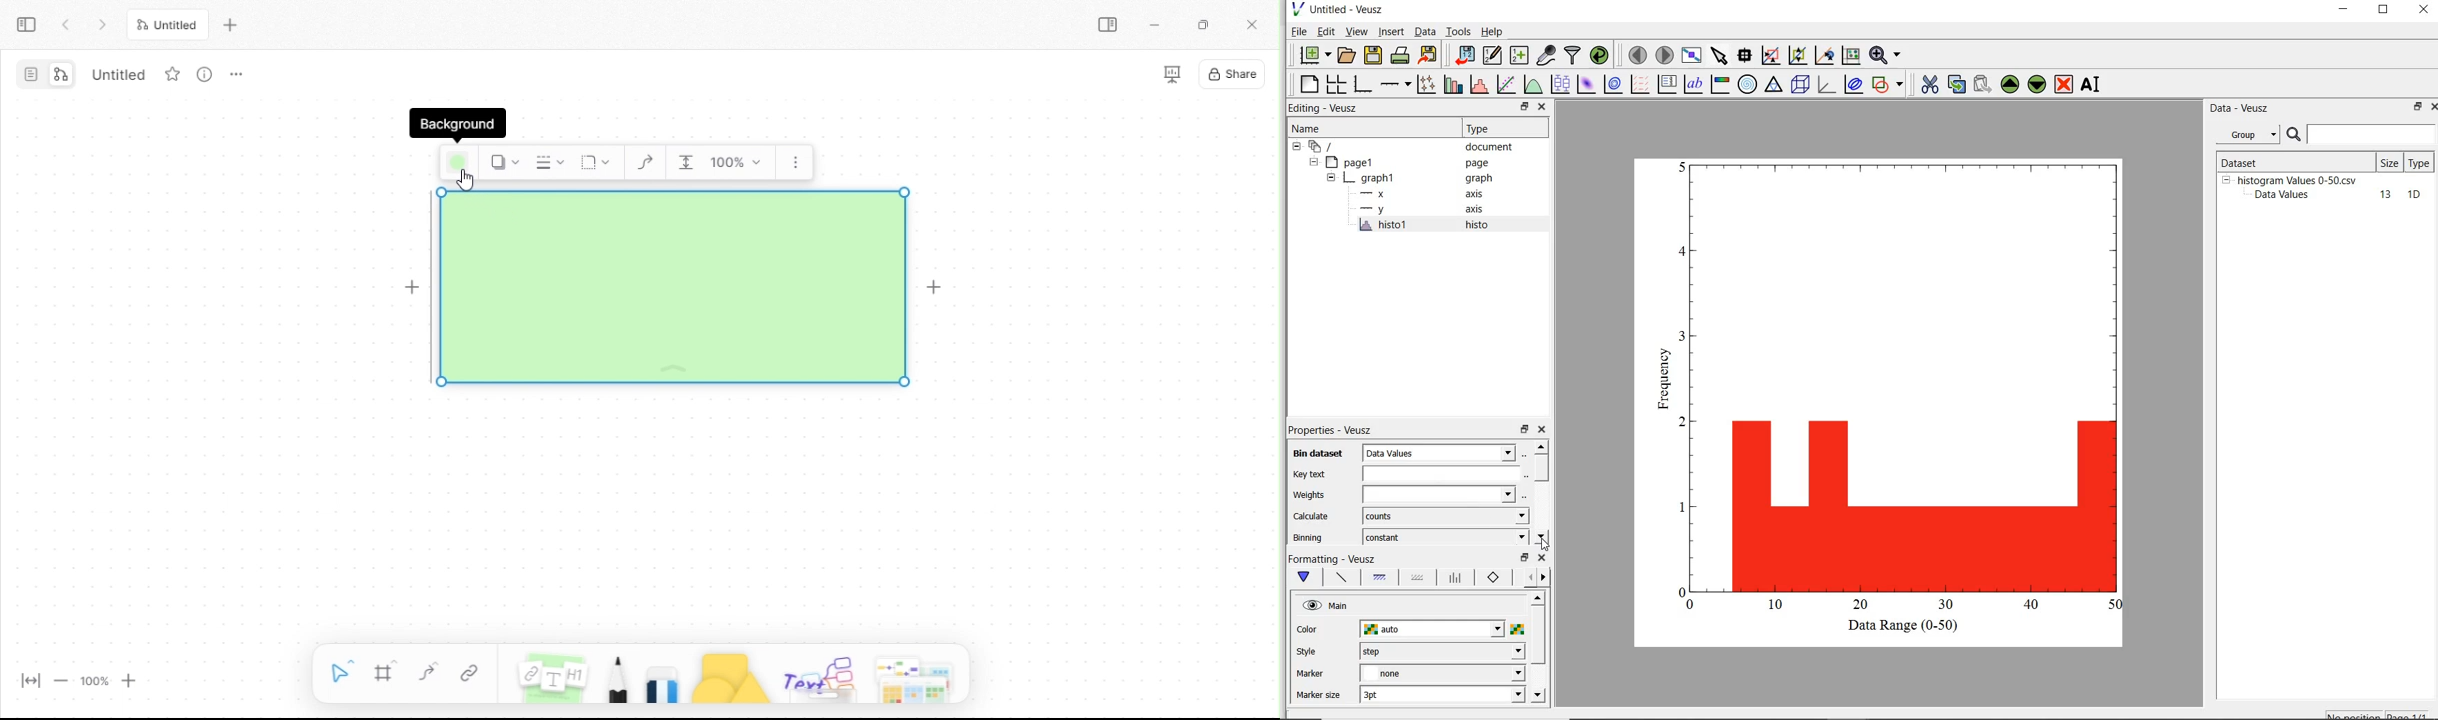 This screenshot has width=2464, height=728. Describe the element at coordinates (645, 163) in the screenshot. I see `Curve ` at that location.